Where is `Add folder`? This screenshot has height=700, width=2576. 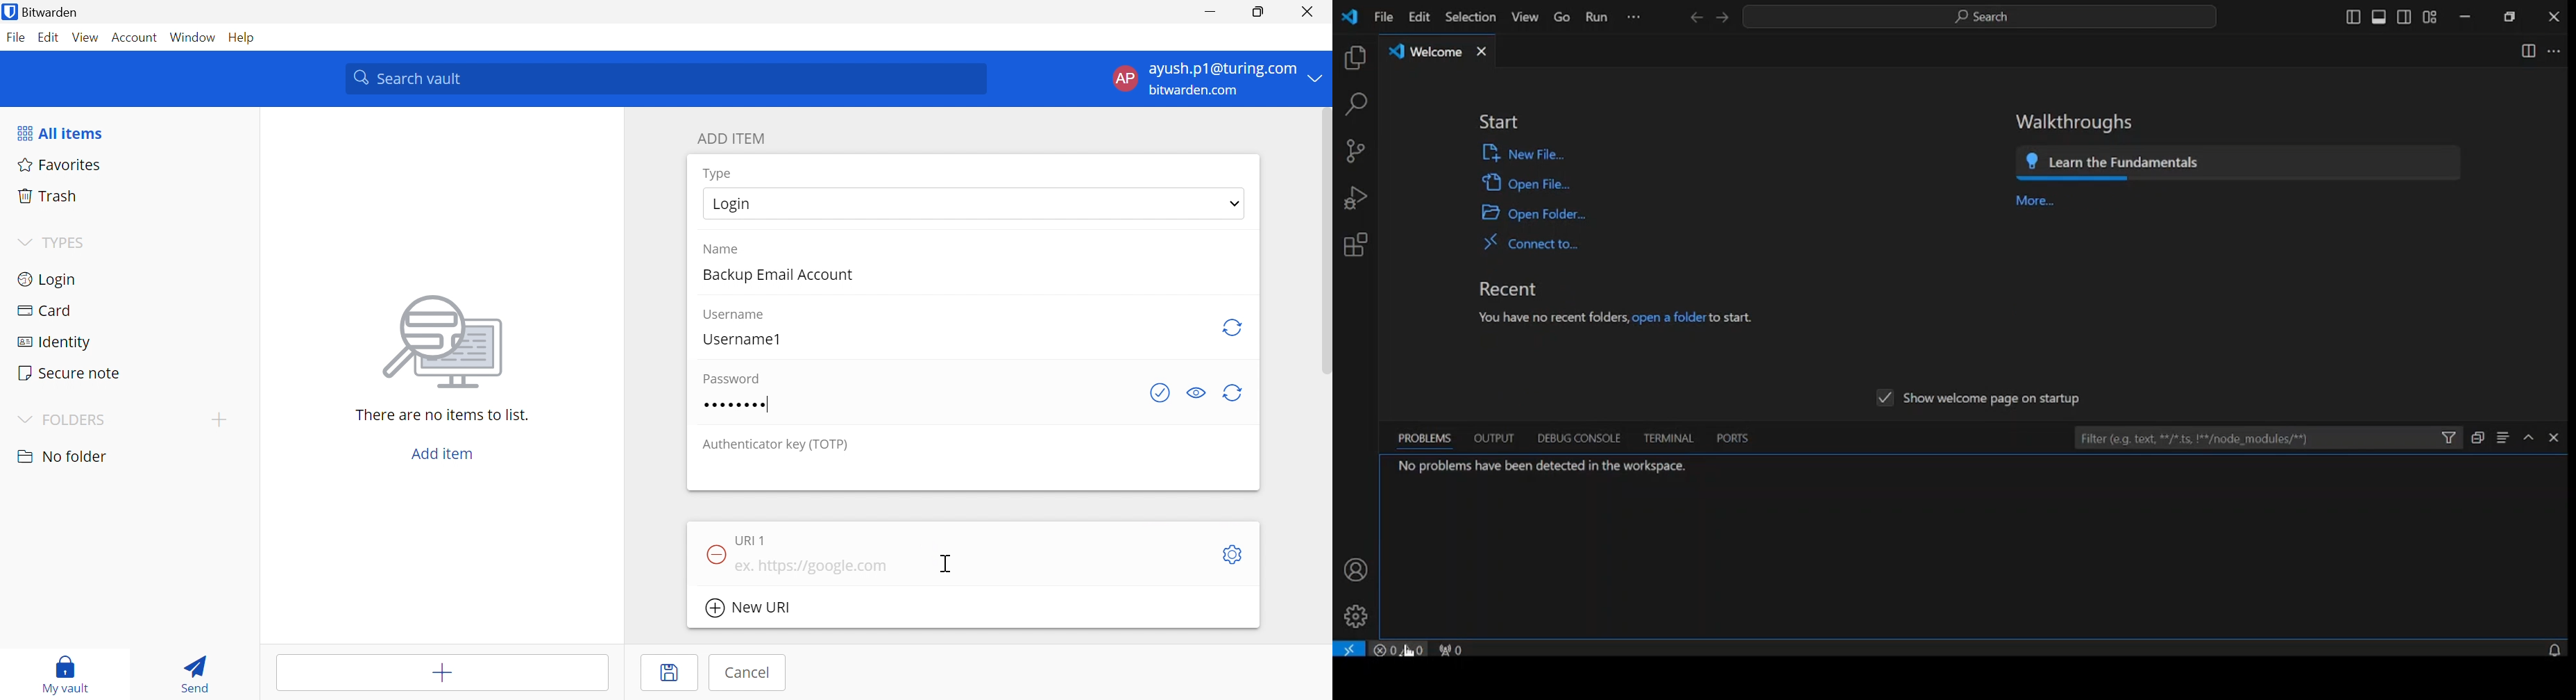
Add folder is located at coordinates (219, 421).